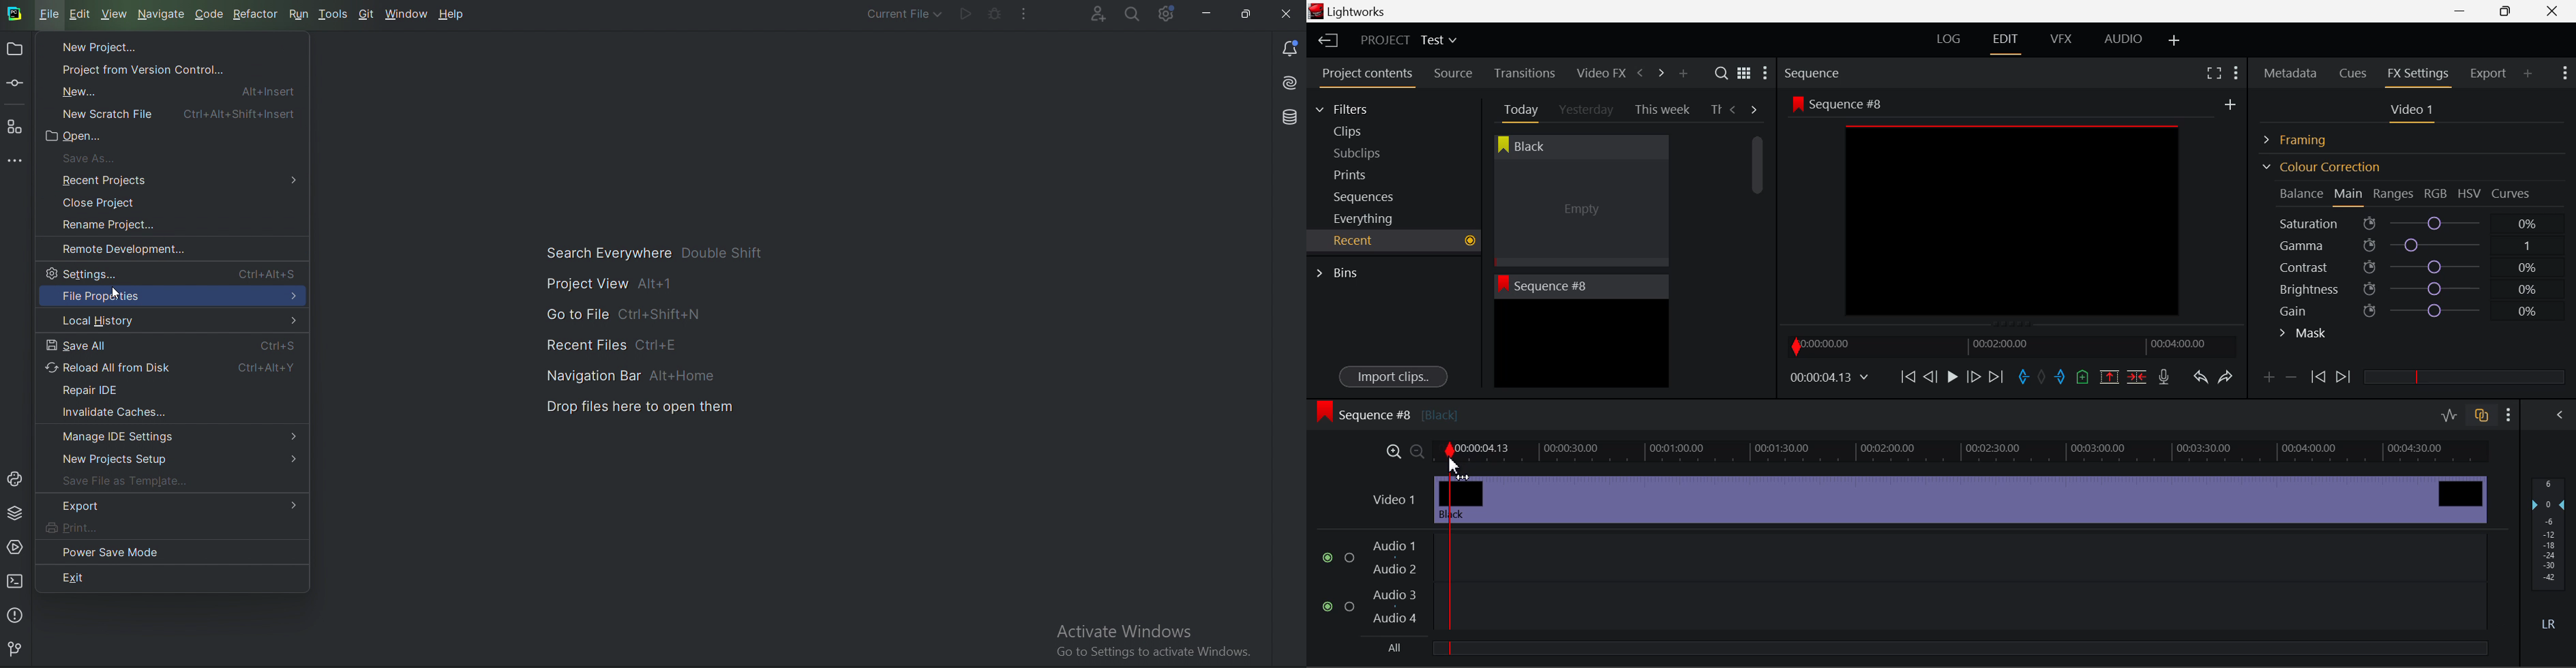 This screenshot has width=2576, height=672. Describe the element at coordinates (1661, 110) in the screenshot. I see `This week Tab` at that location.